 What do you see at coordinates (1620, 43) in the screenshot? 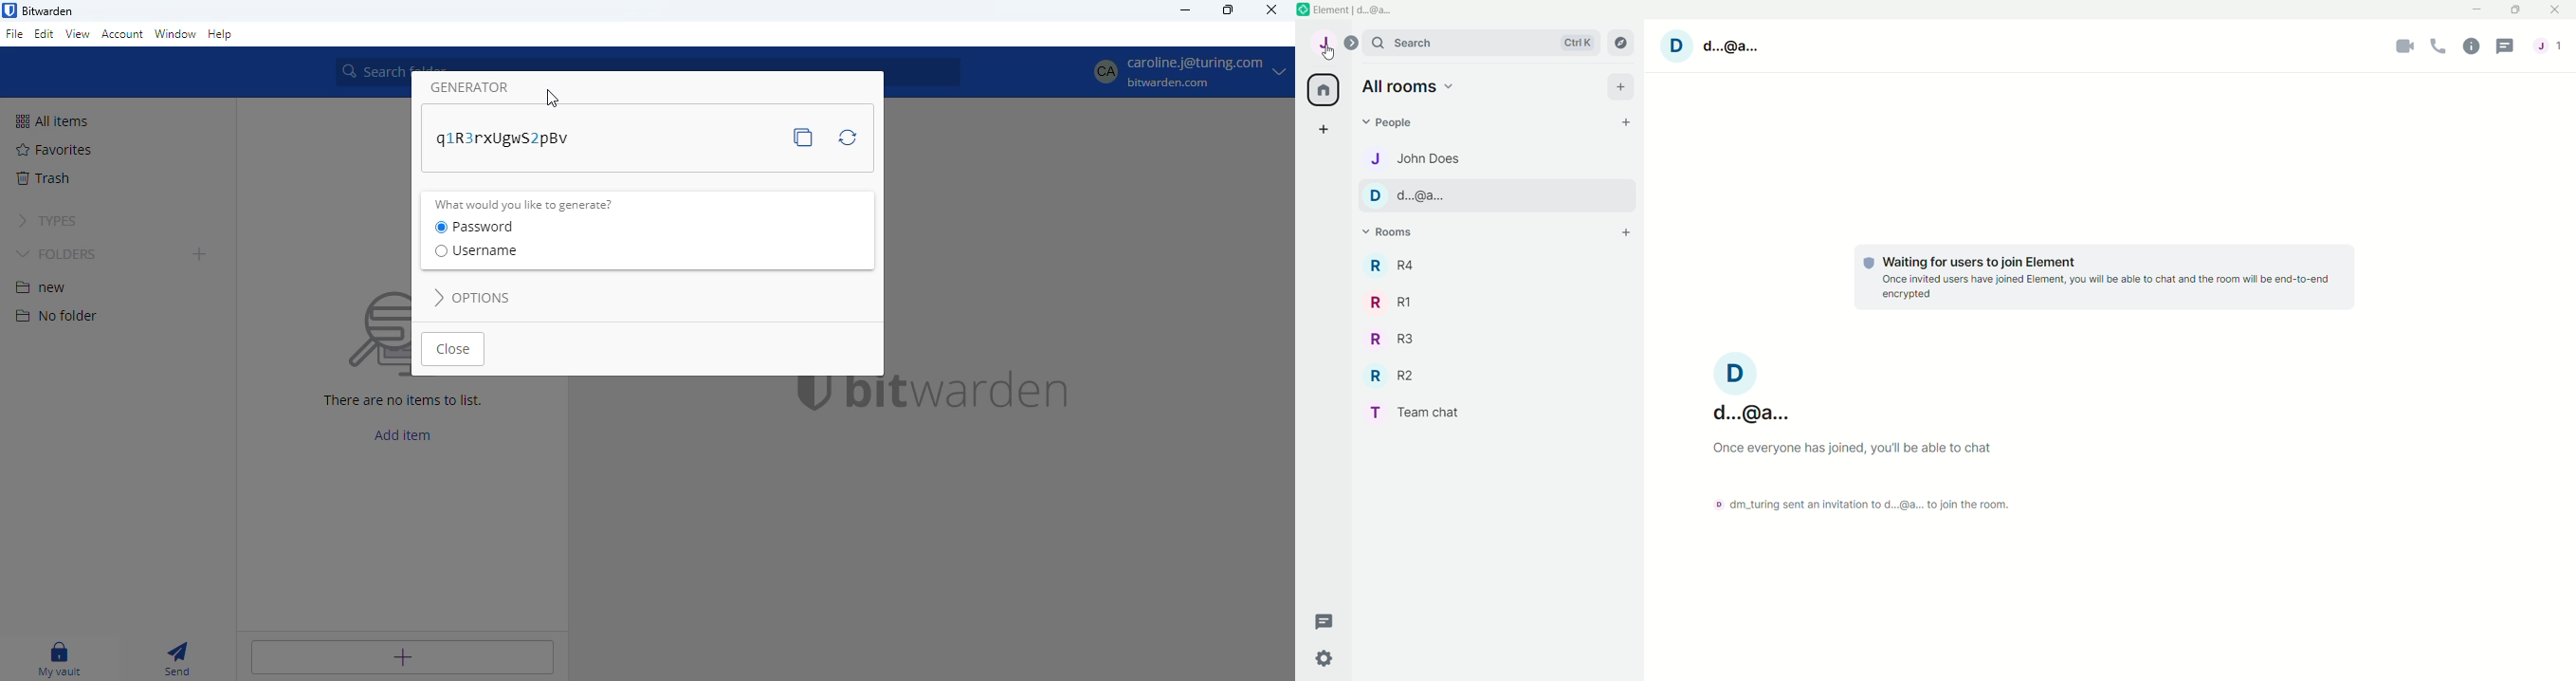
I see `Explore rooms` at bounding box center [1620, 43].